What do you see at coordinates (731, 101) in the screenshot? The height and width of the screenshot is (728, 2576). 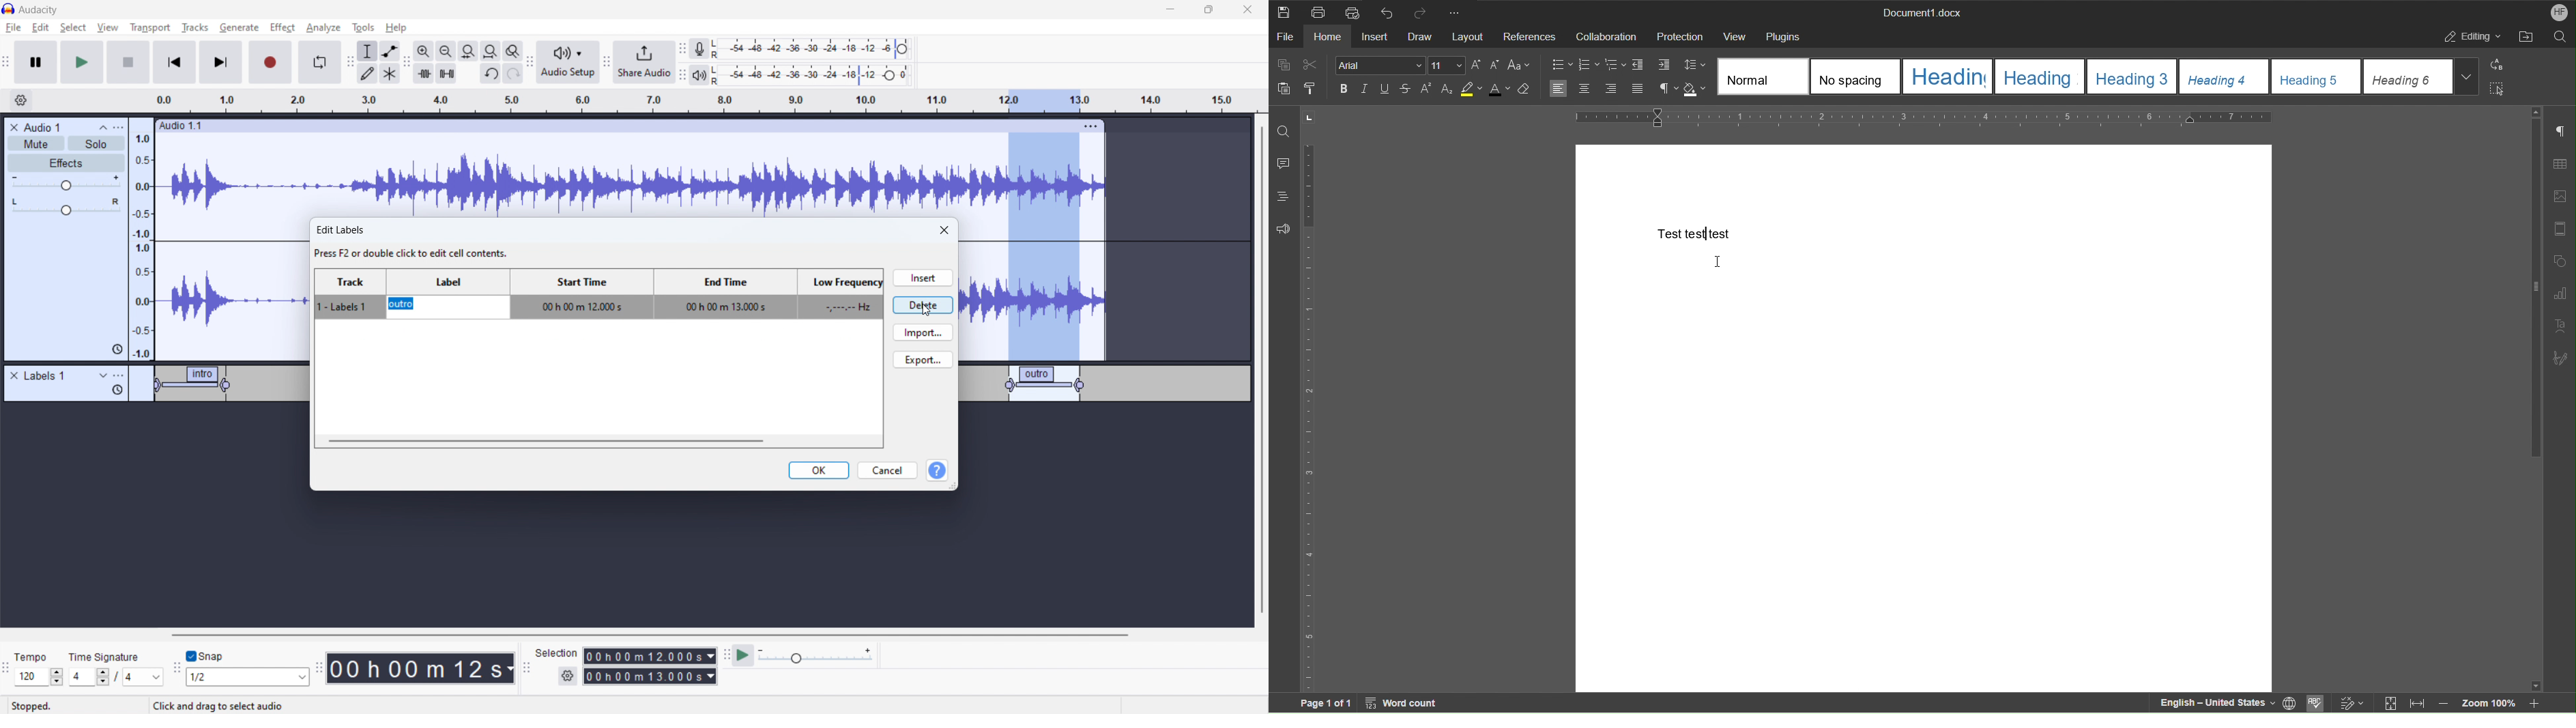 I see `timeline` at bounding box center [731, 101].